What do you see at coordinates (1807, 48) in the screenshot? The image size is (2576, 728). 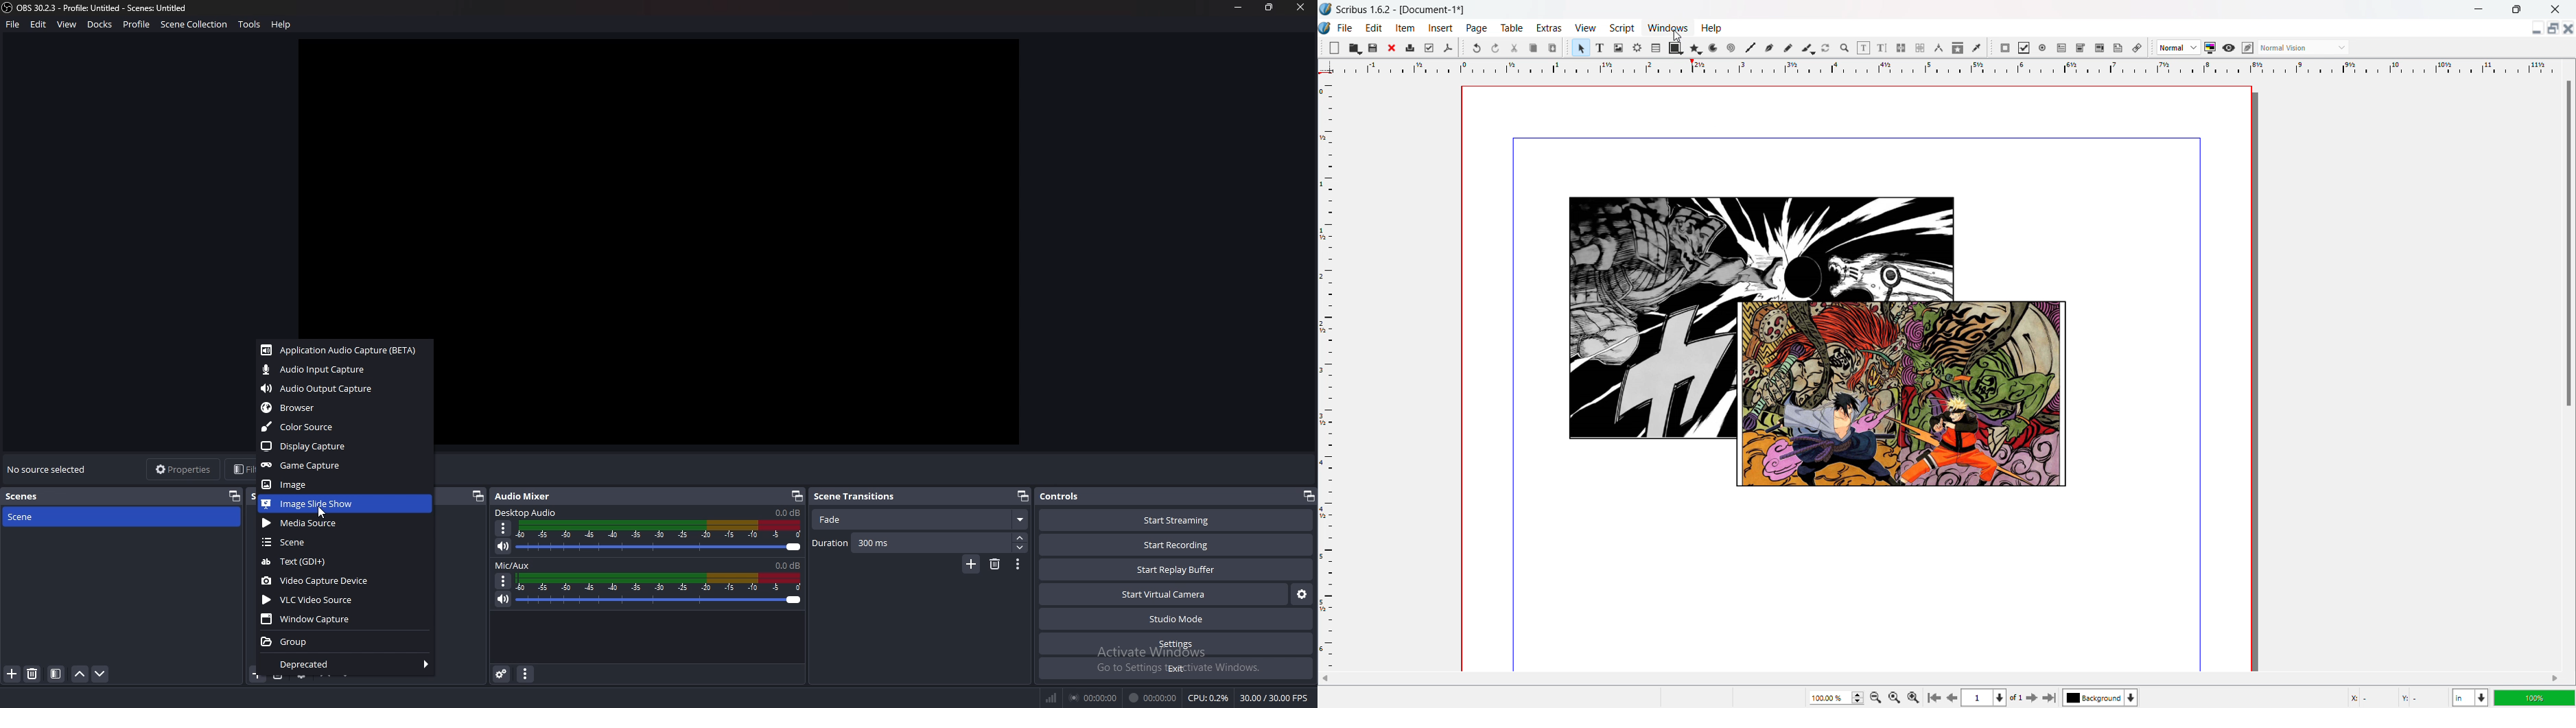 I see `caligraphic line` at bounding box center [1807, 48].